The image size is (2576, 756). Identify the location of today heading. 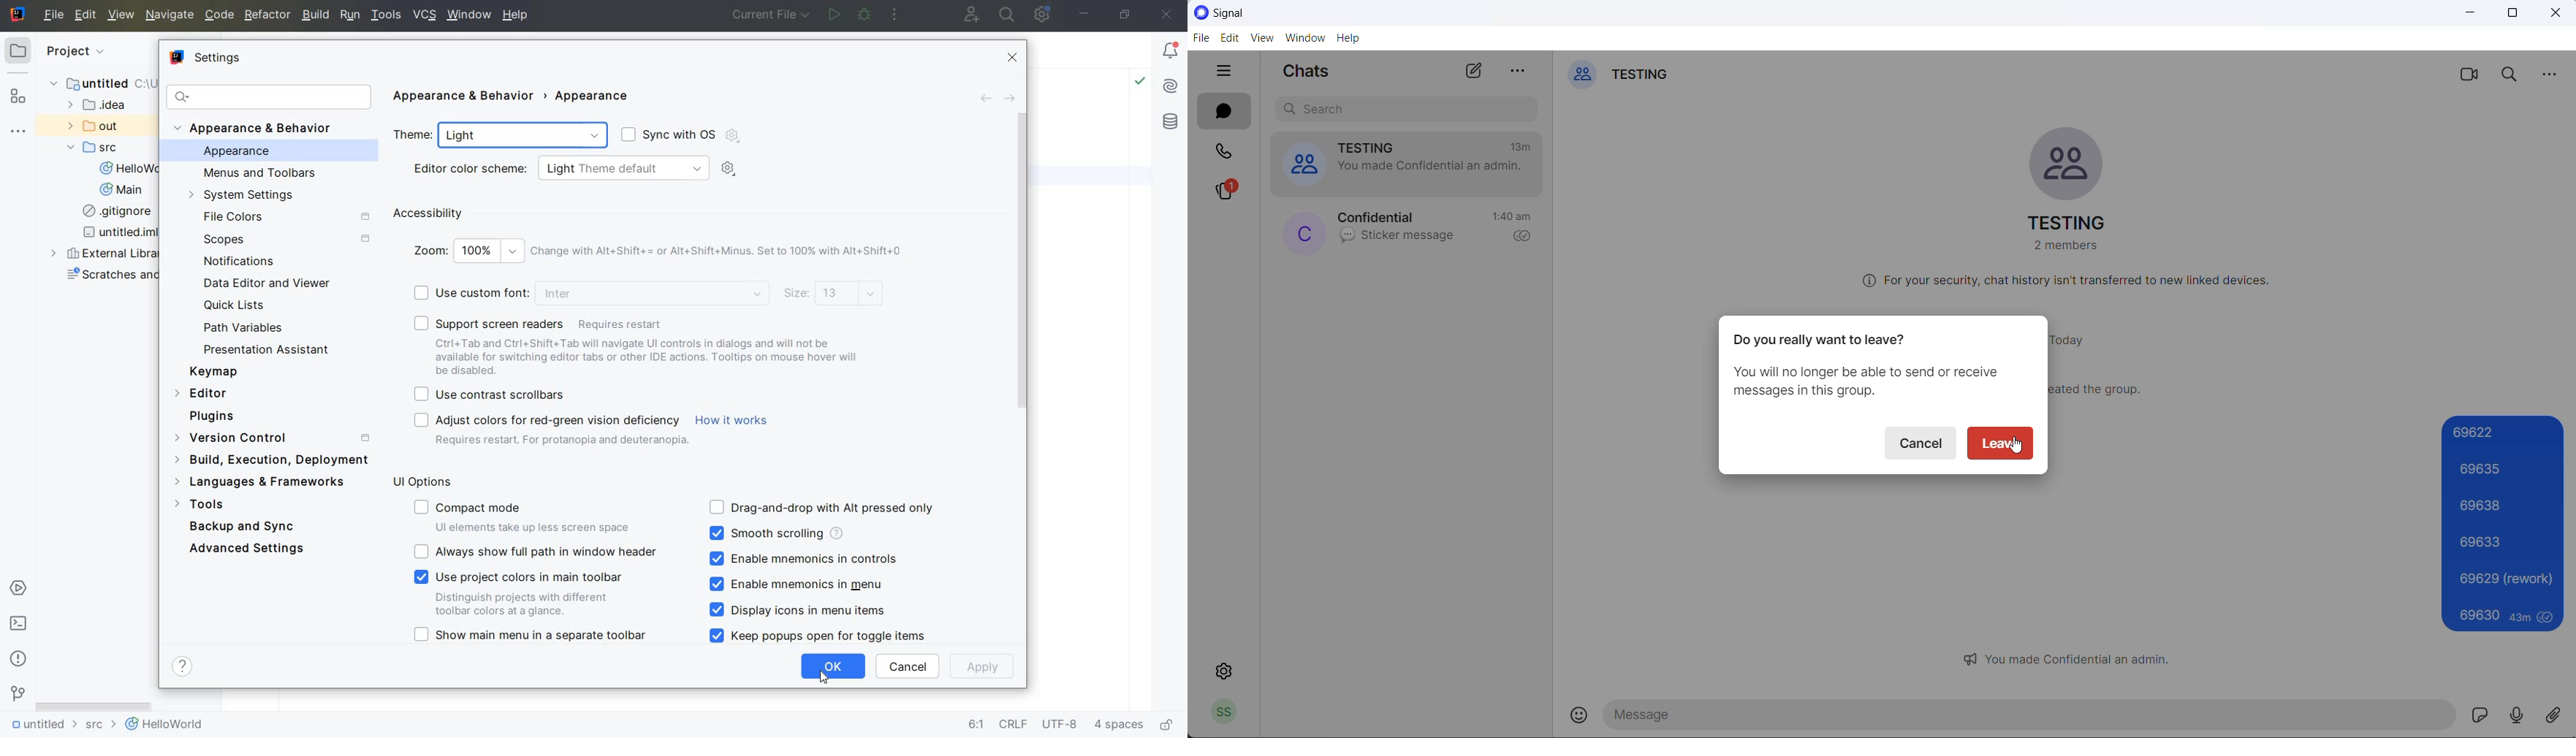
(2073, 341).